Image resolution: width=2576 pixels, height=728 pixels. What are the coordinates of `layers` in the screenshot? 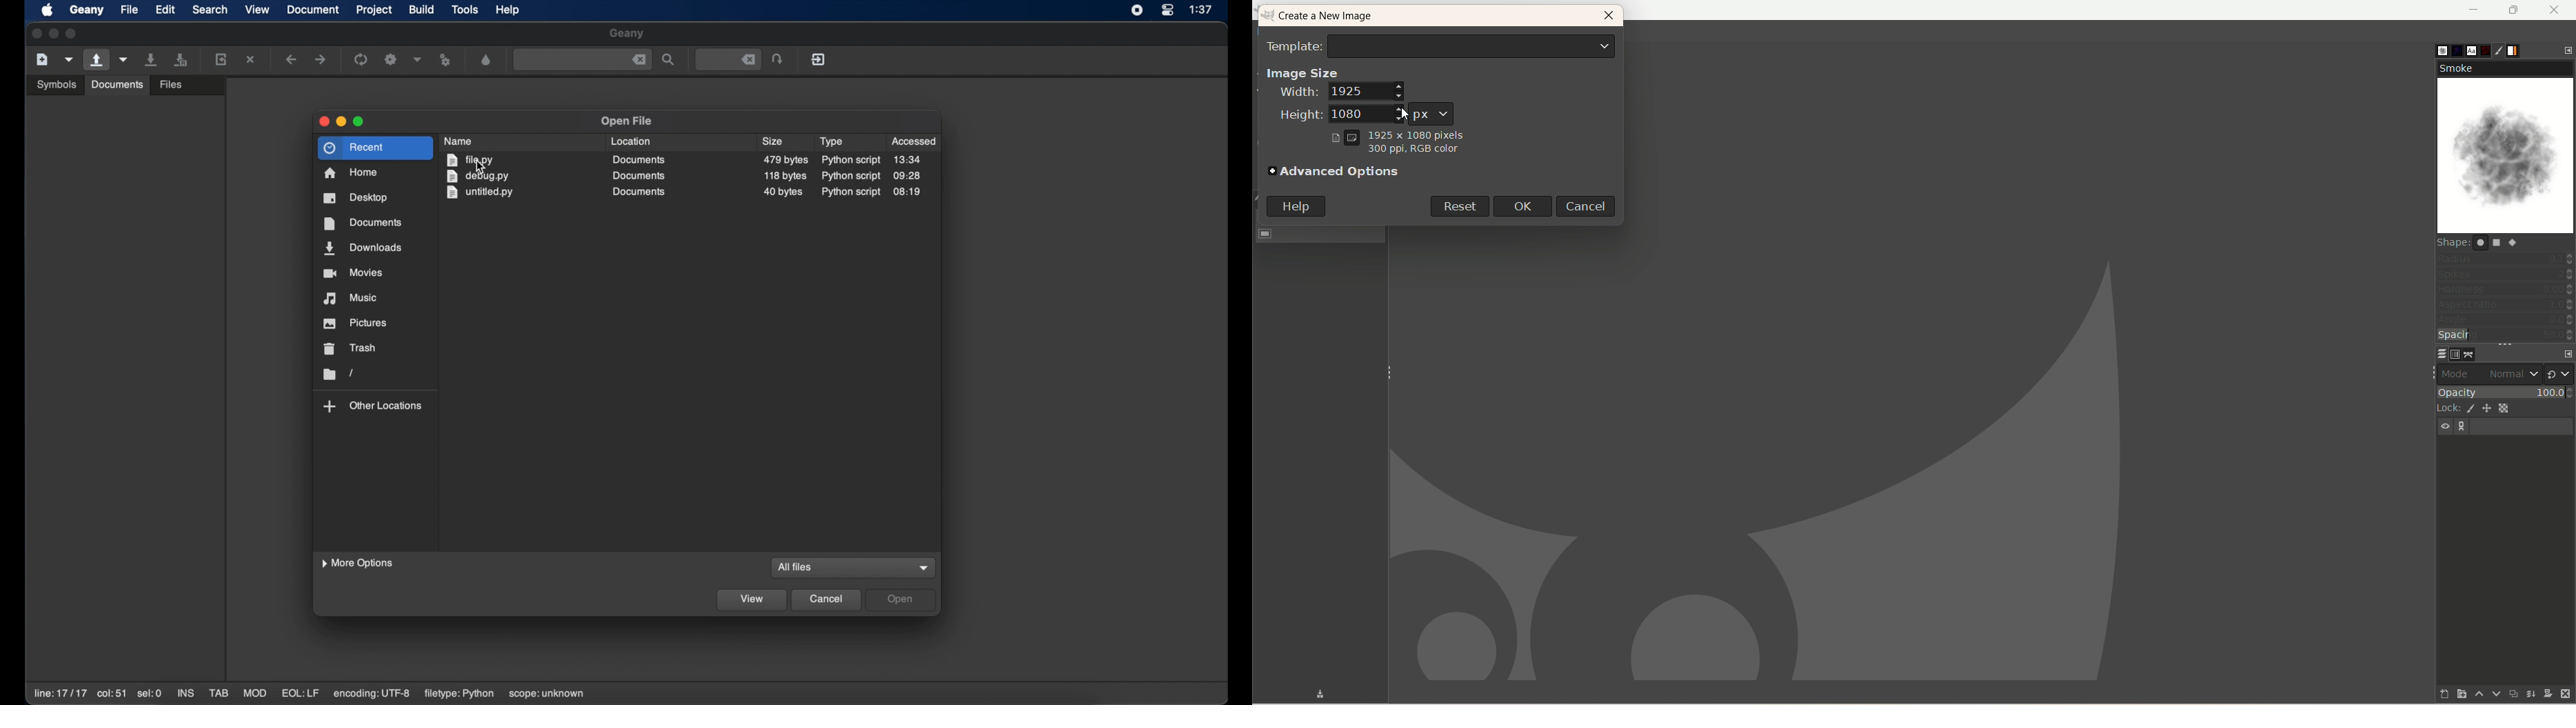 It's located at (2433, 353).